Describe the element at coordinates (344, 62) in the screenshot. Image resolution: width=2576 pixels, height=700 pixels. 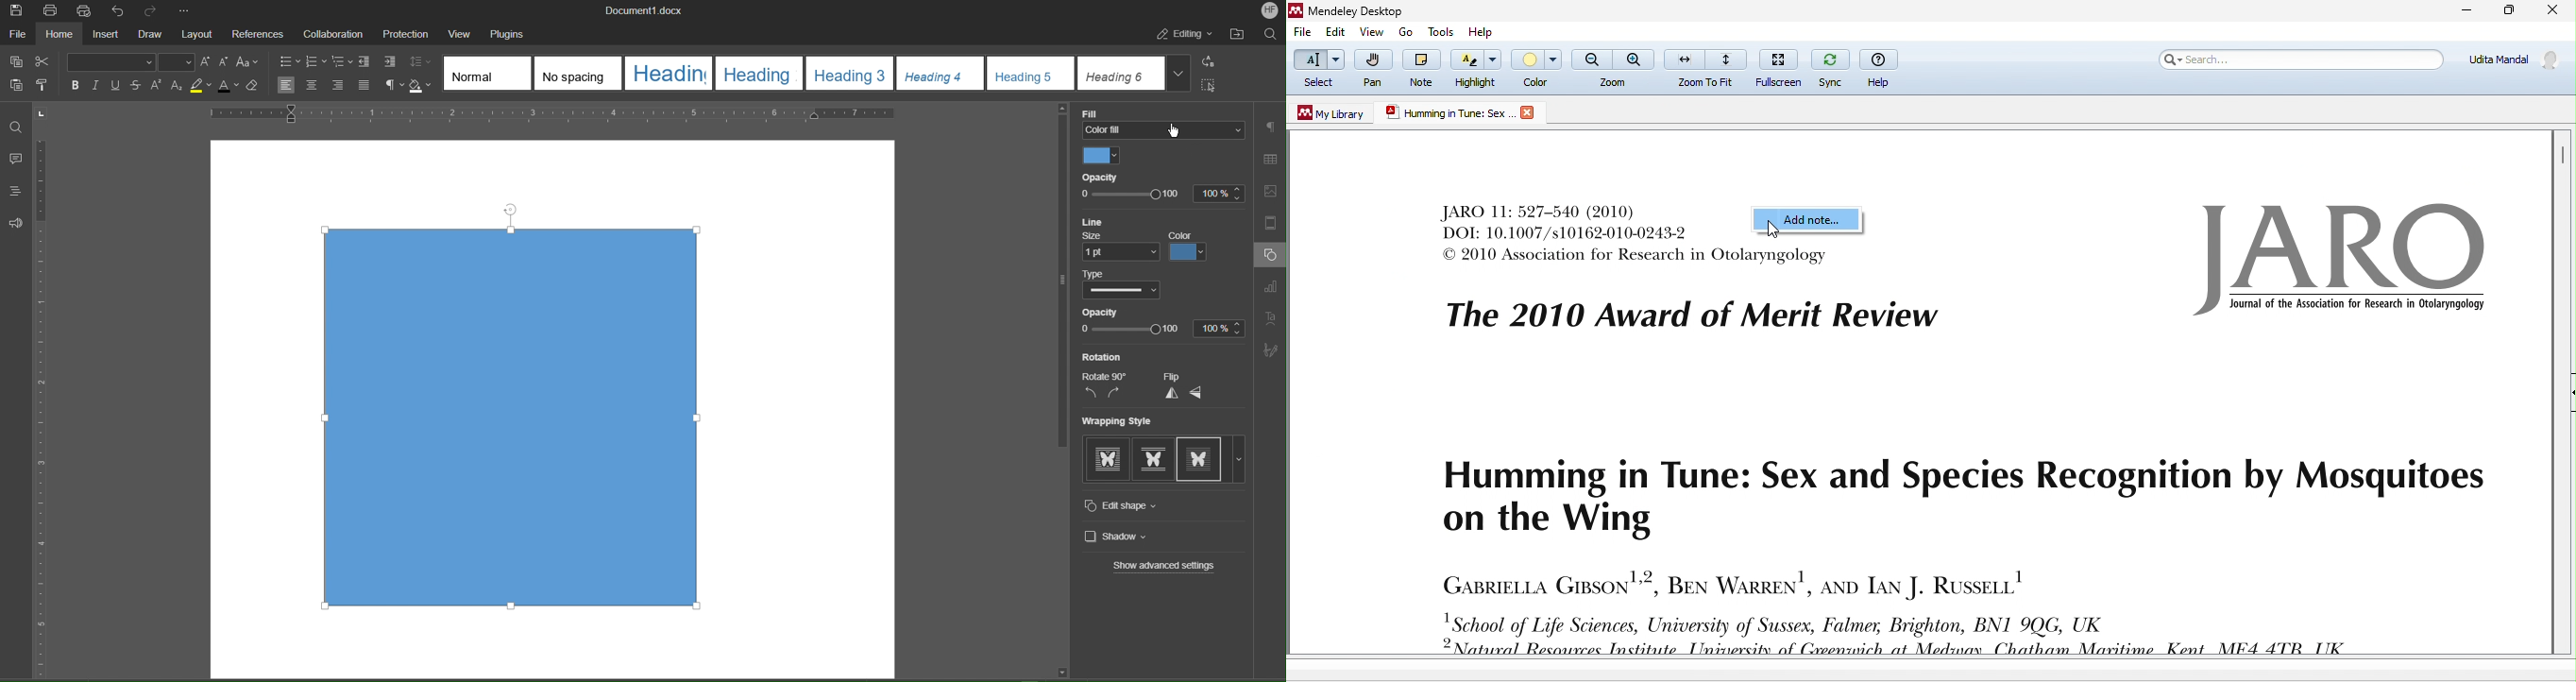
I see `Nested List` at that location.